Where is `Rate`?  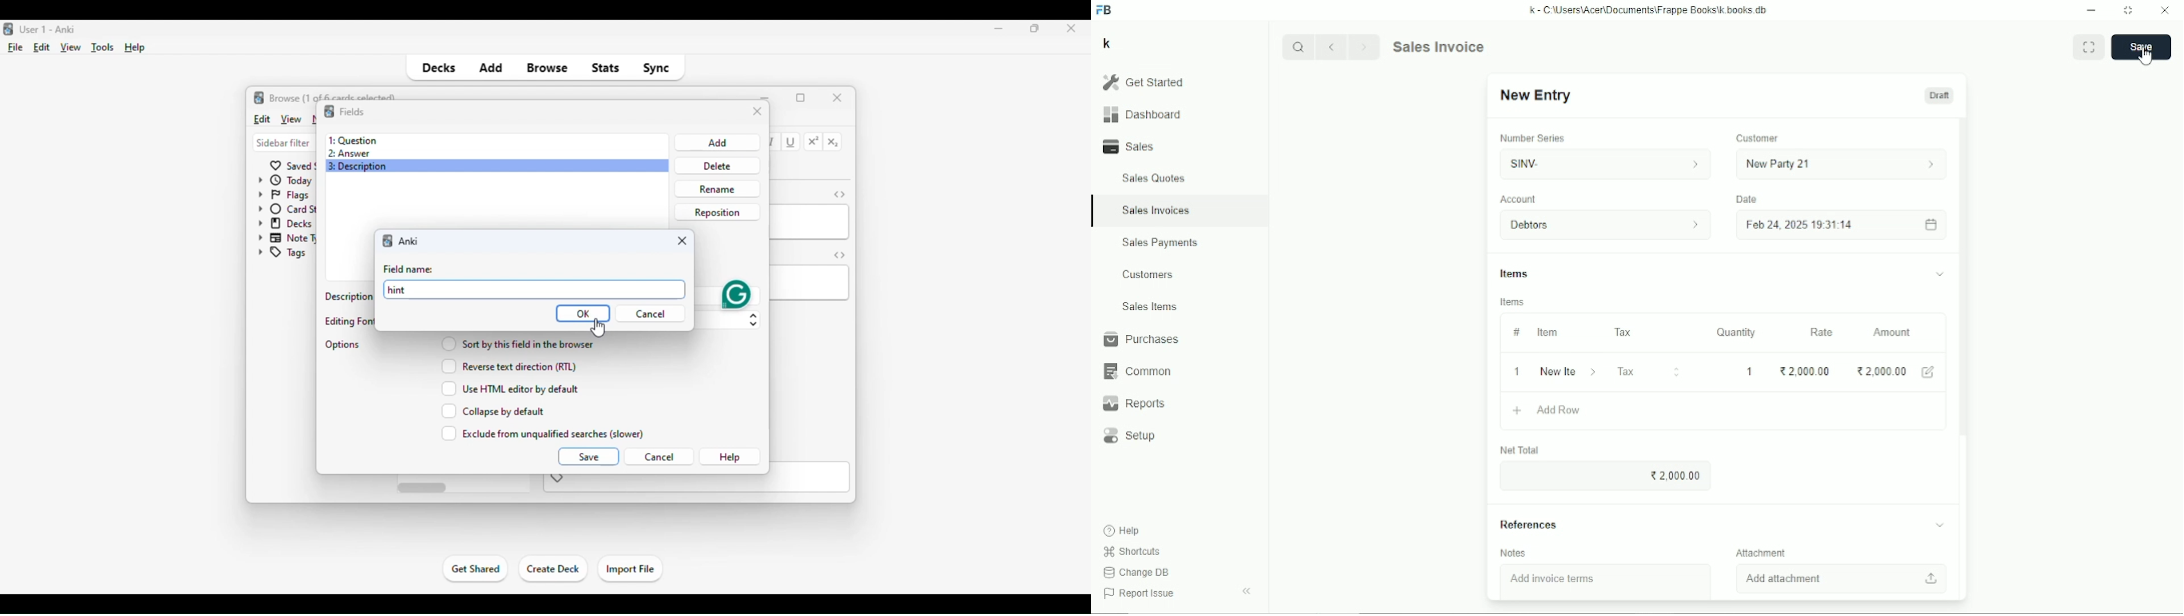
Rate is located at coordinates (1821, 332).